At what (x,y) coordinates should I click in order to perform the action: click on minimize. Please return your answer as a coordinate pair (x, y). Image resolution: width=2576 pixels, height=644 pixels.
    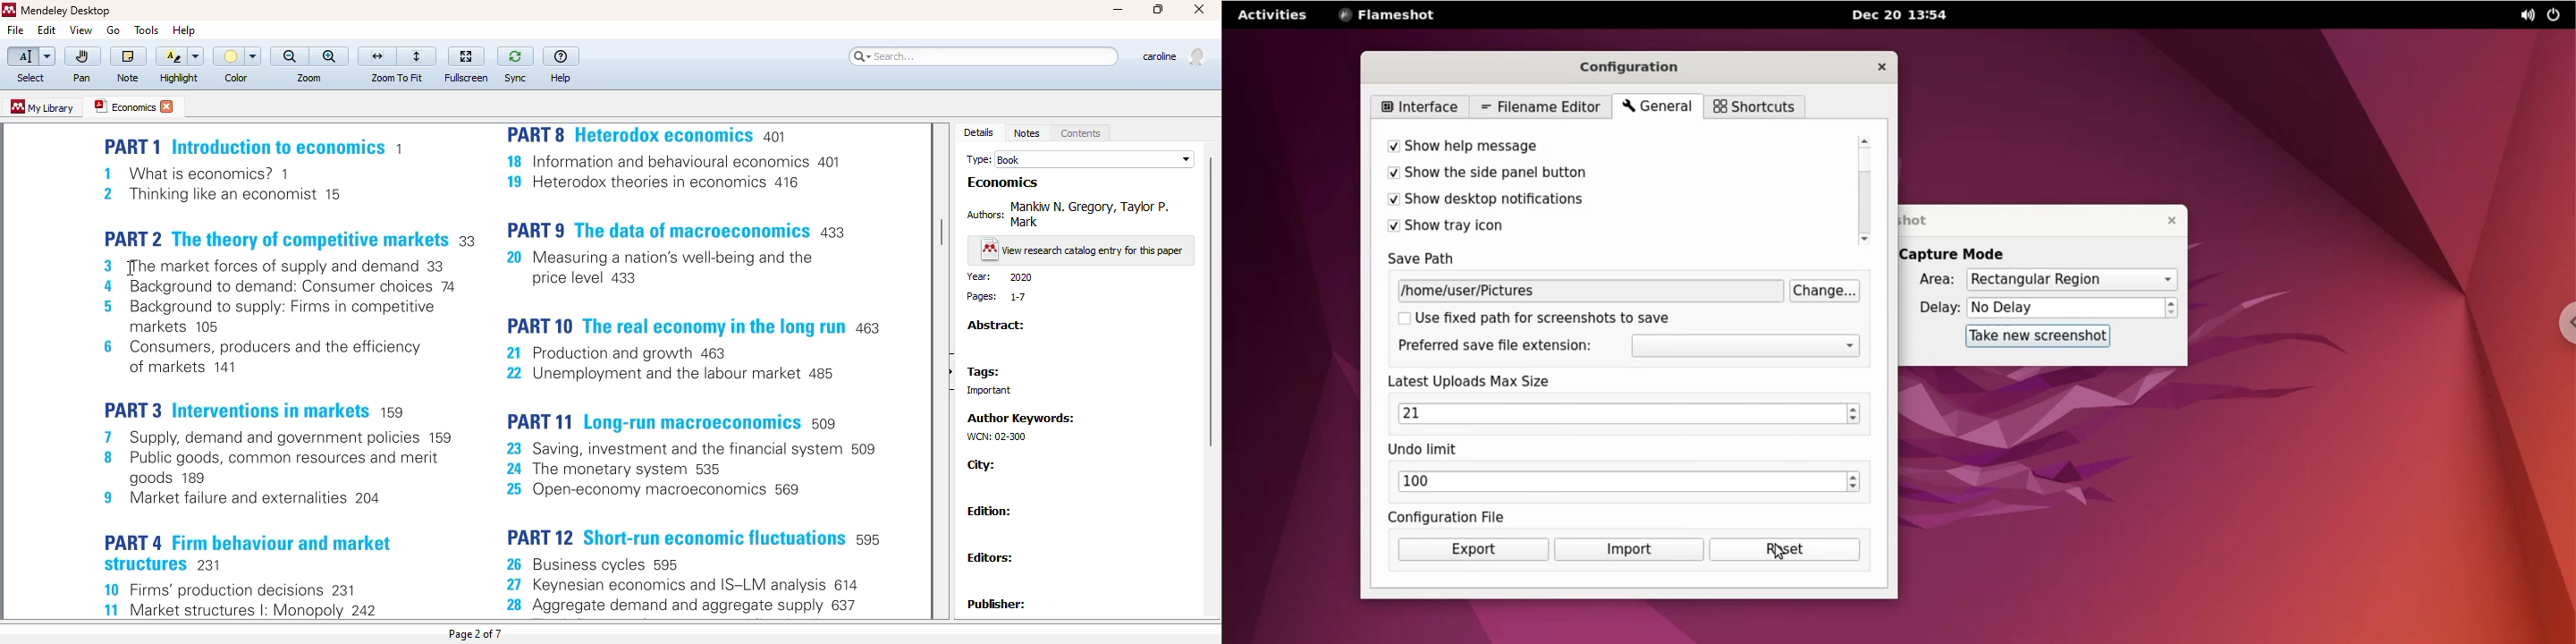
    Looking at the image, I should click on (1119, 10).